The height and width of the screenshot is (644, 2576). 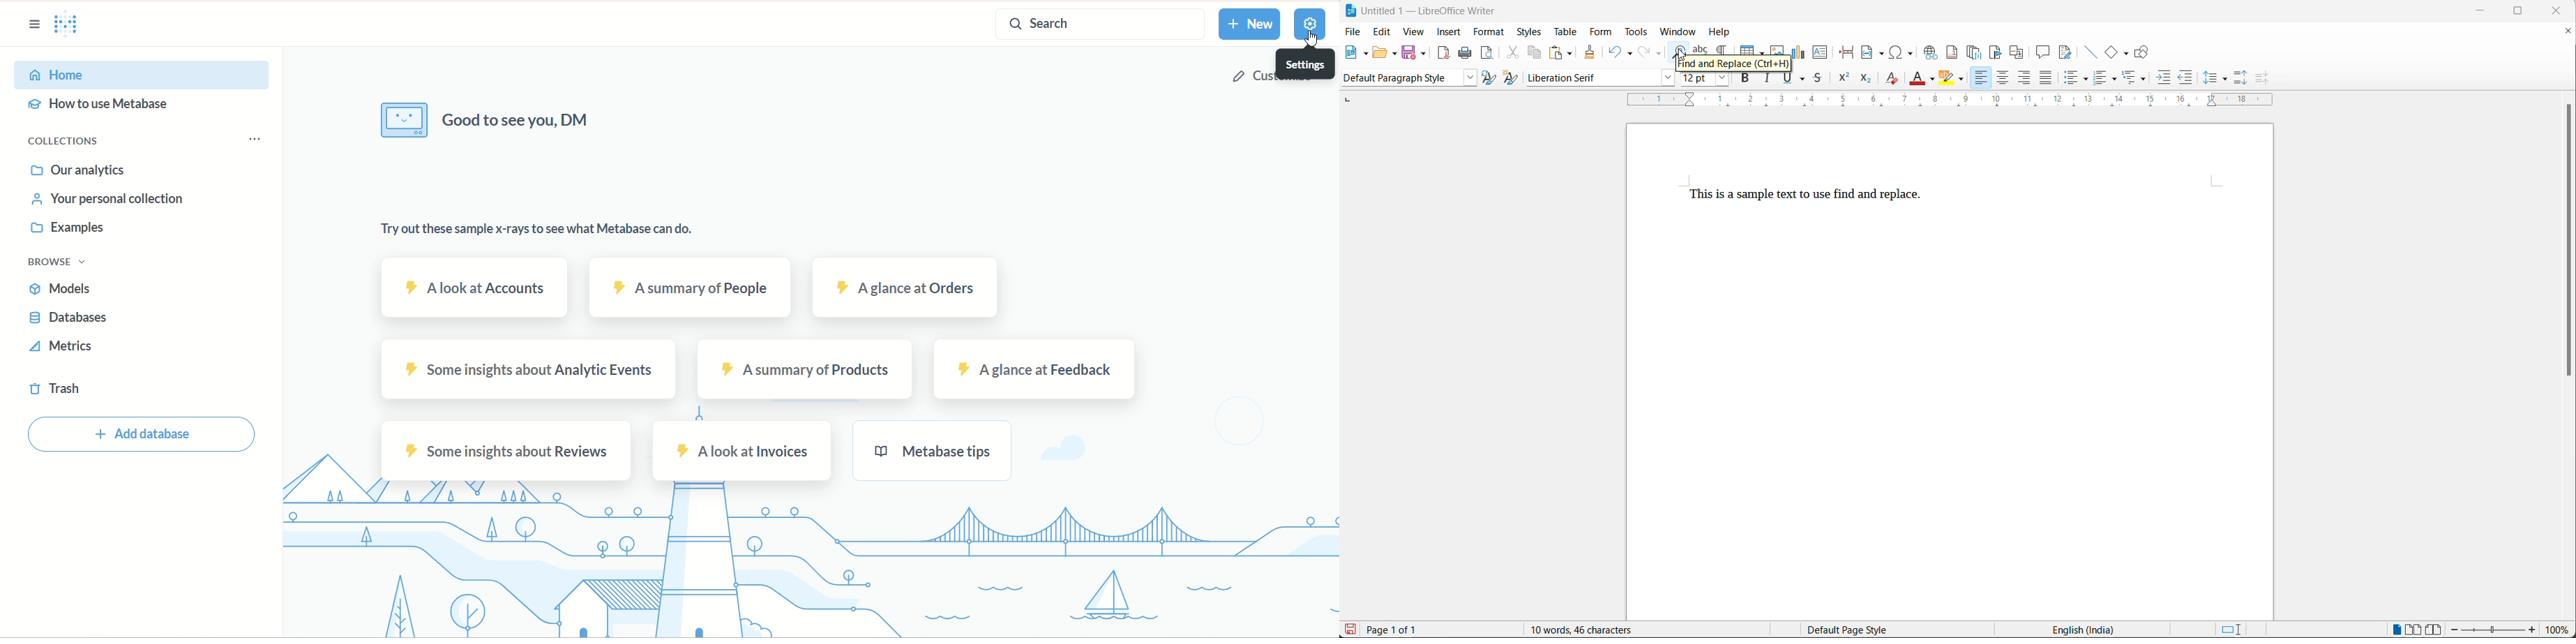 What do you see at coordinates (1354, 31) in the screenshot?
I see `file` at bounding box center [1354, 31].